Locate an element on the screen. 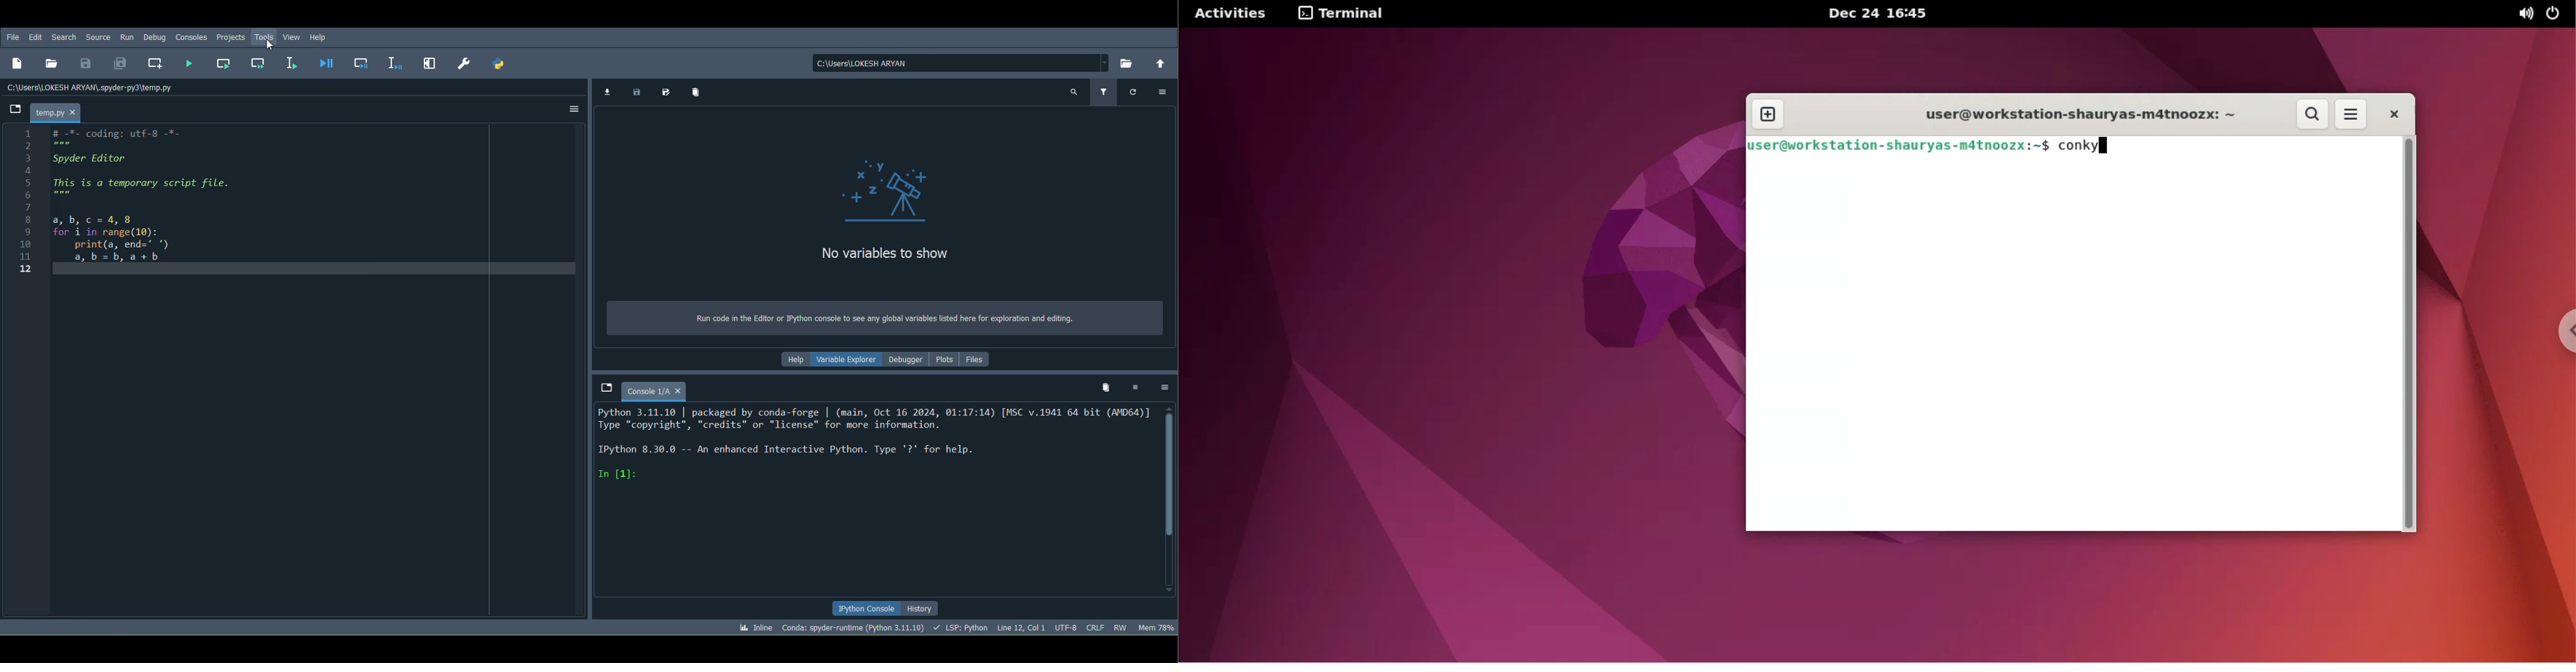  Consoles is located at coordinates (190, 37).